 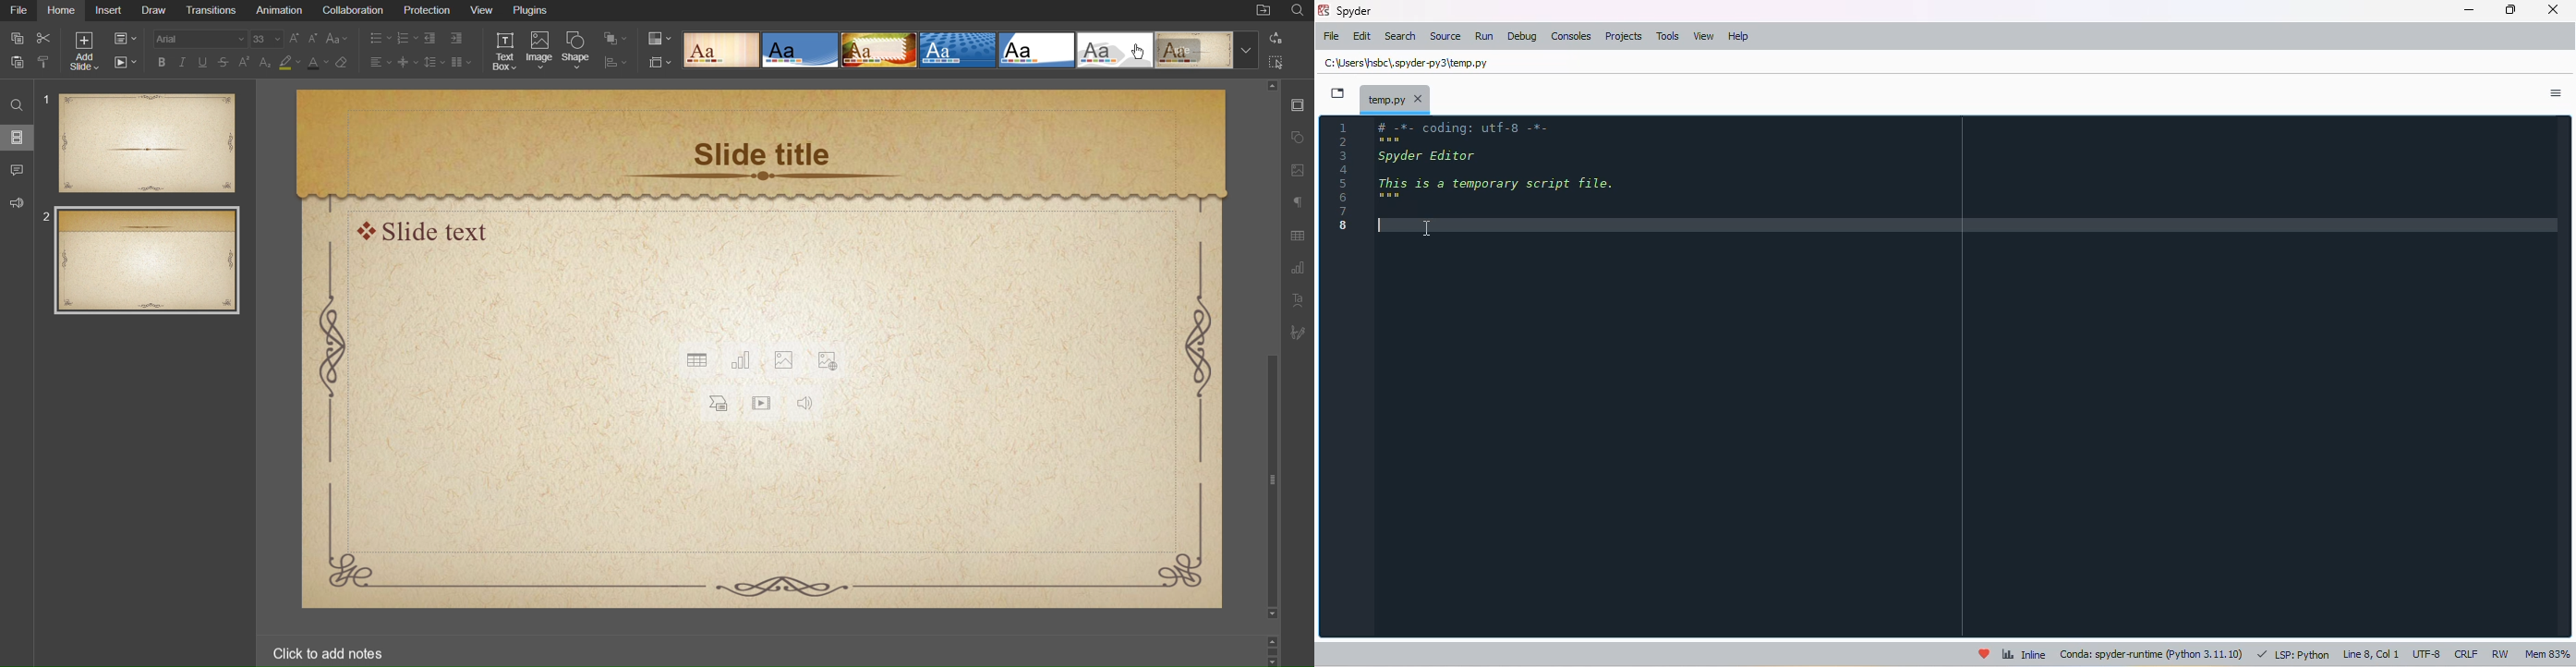 I want to click on browse tabs, so click(x=1338, y=93).